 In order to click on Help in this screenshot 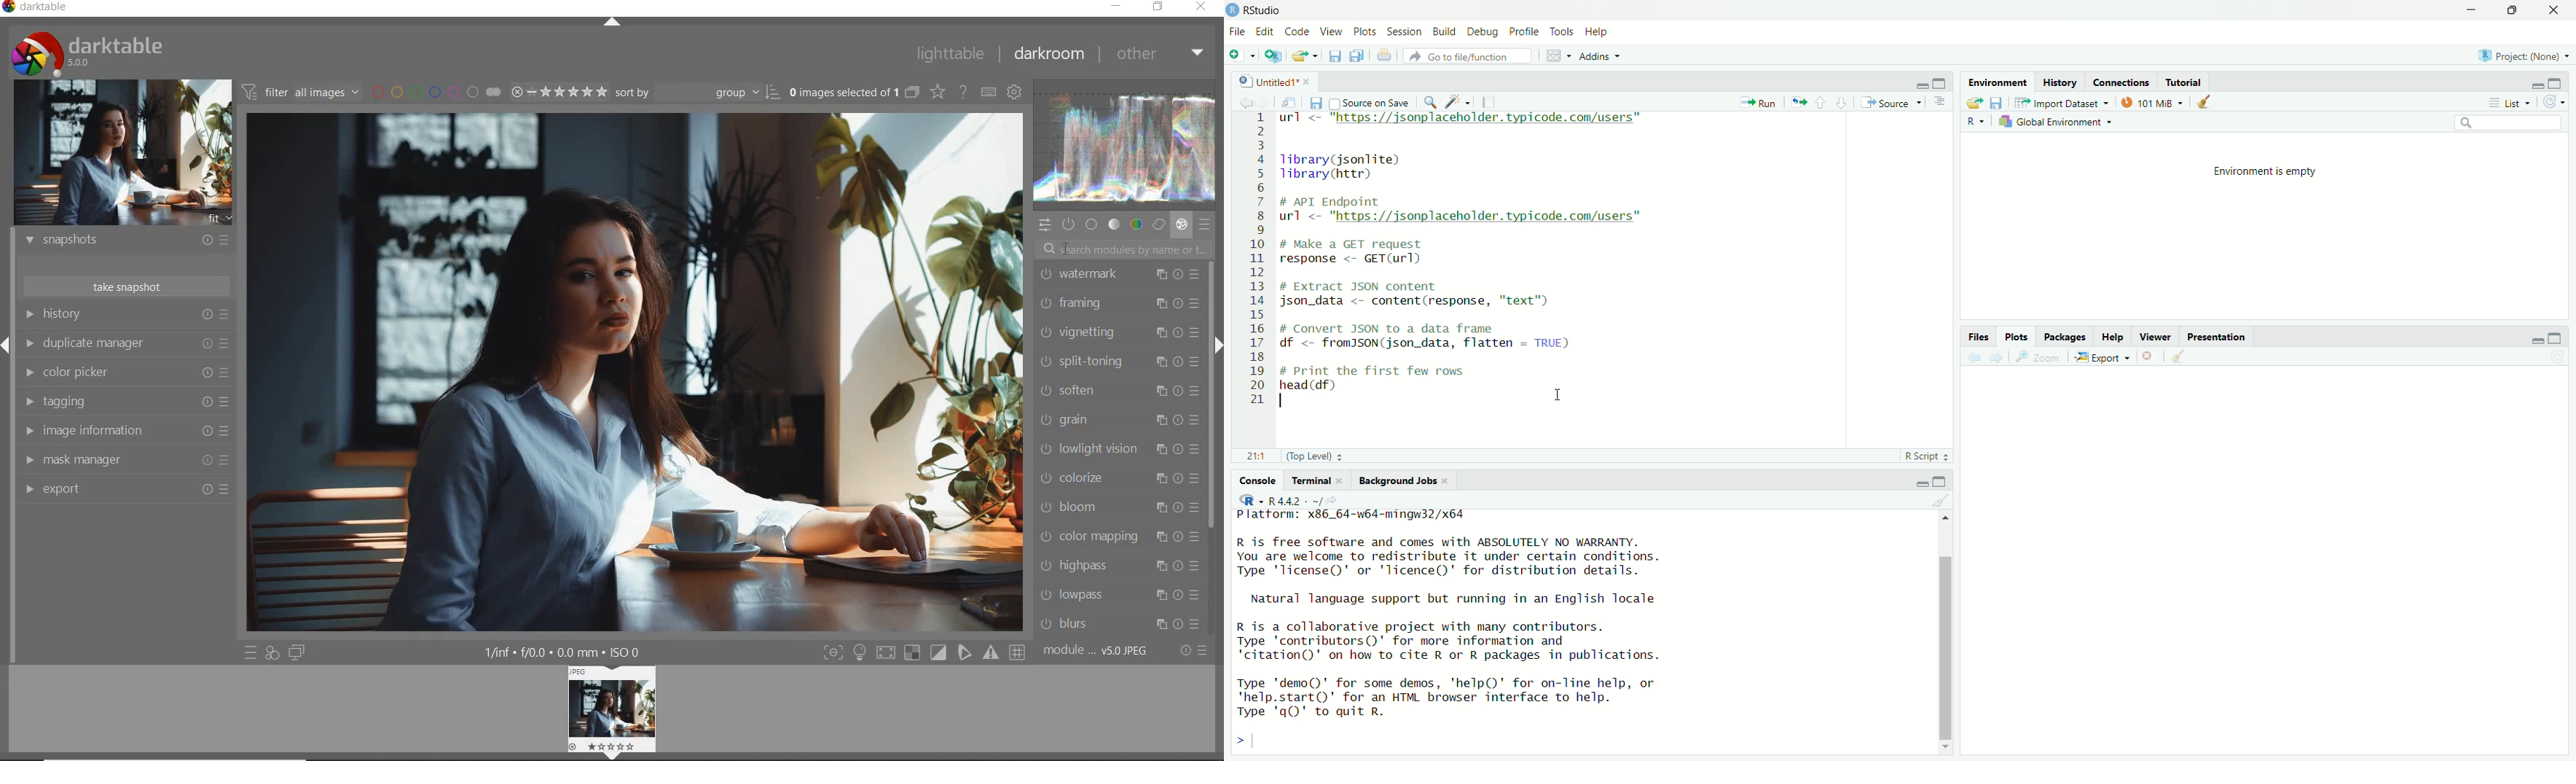, I will do `click(1597, 32)`.